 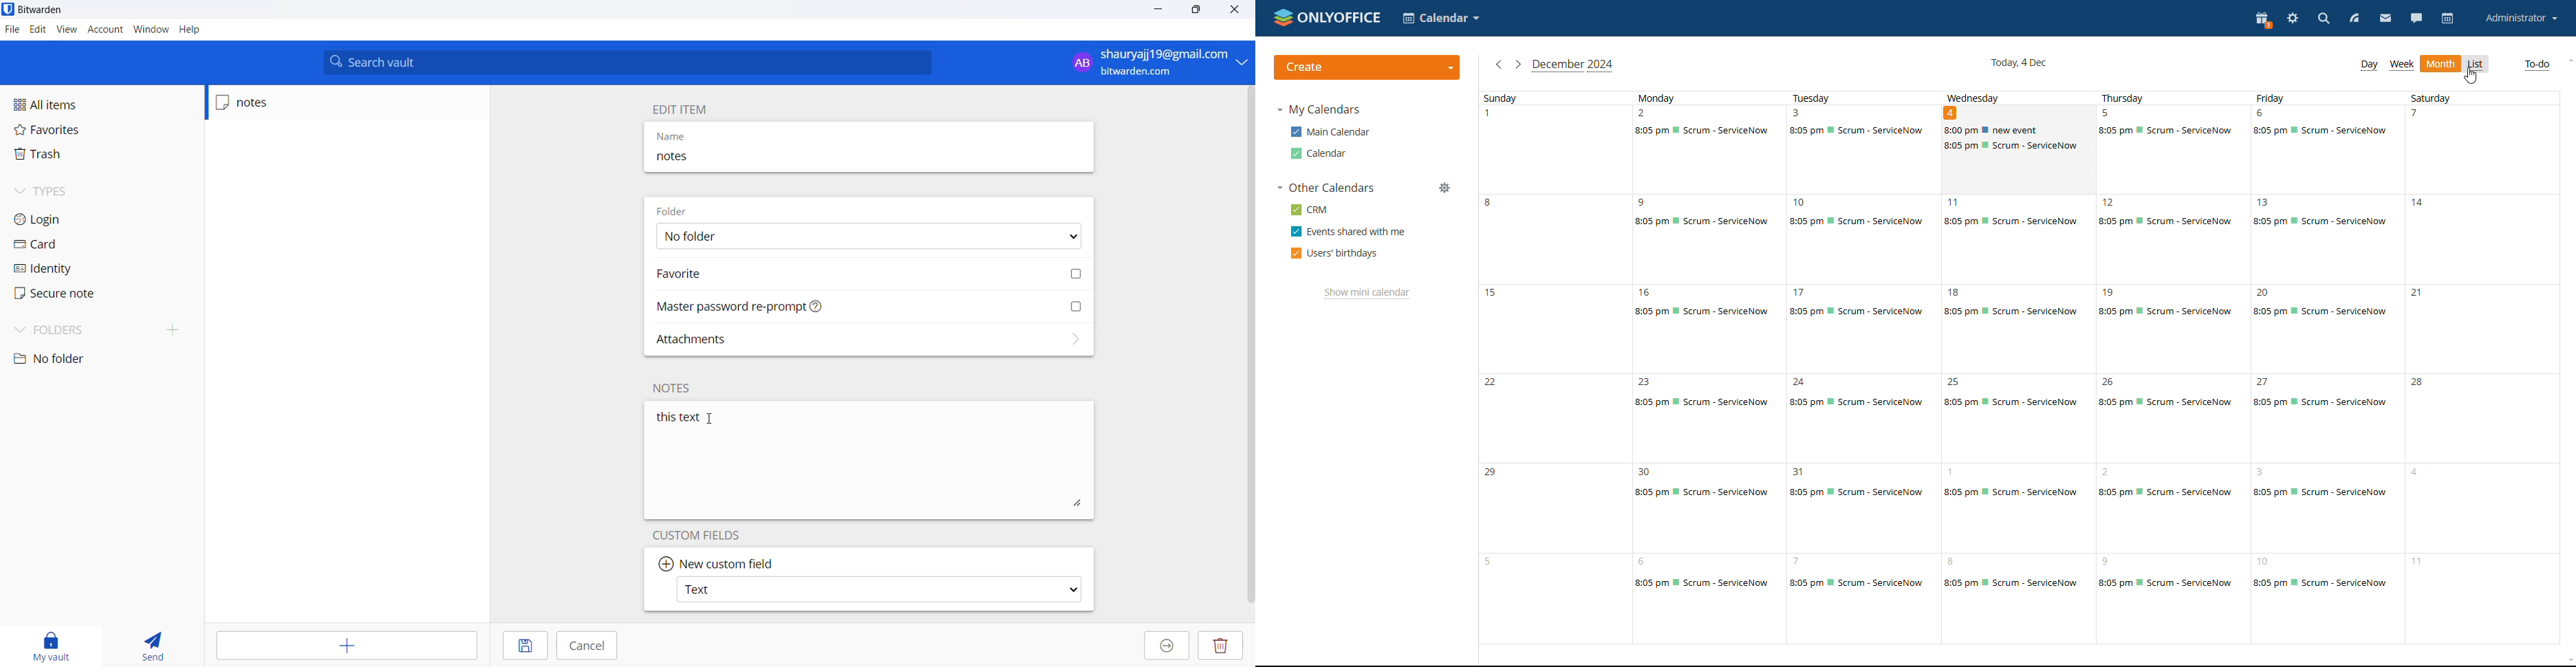 What do you see at coordinates (681, 209) in the screenshot?
I see `folder` at bounding box center [681, 209].